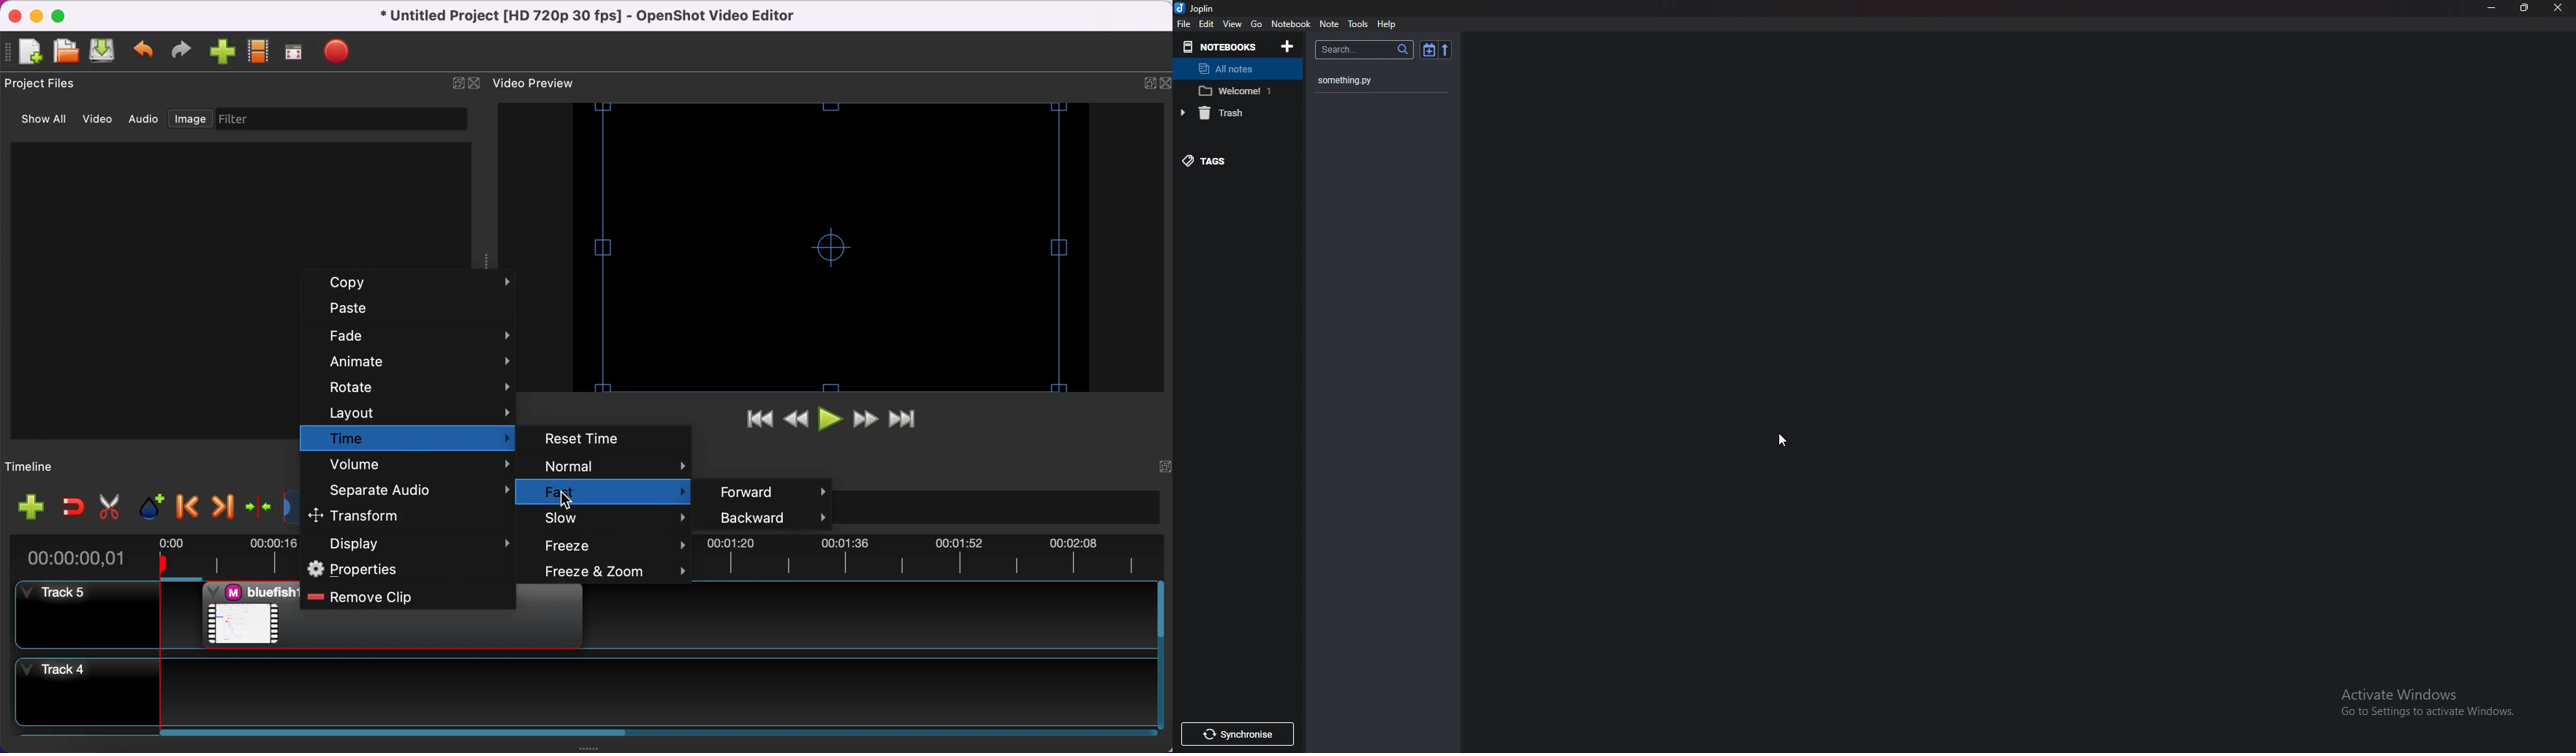  Describe the element at coordinates (298, 51) in the screenshot. I see `full screen` at that location.